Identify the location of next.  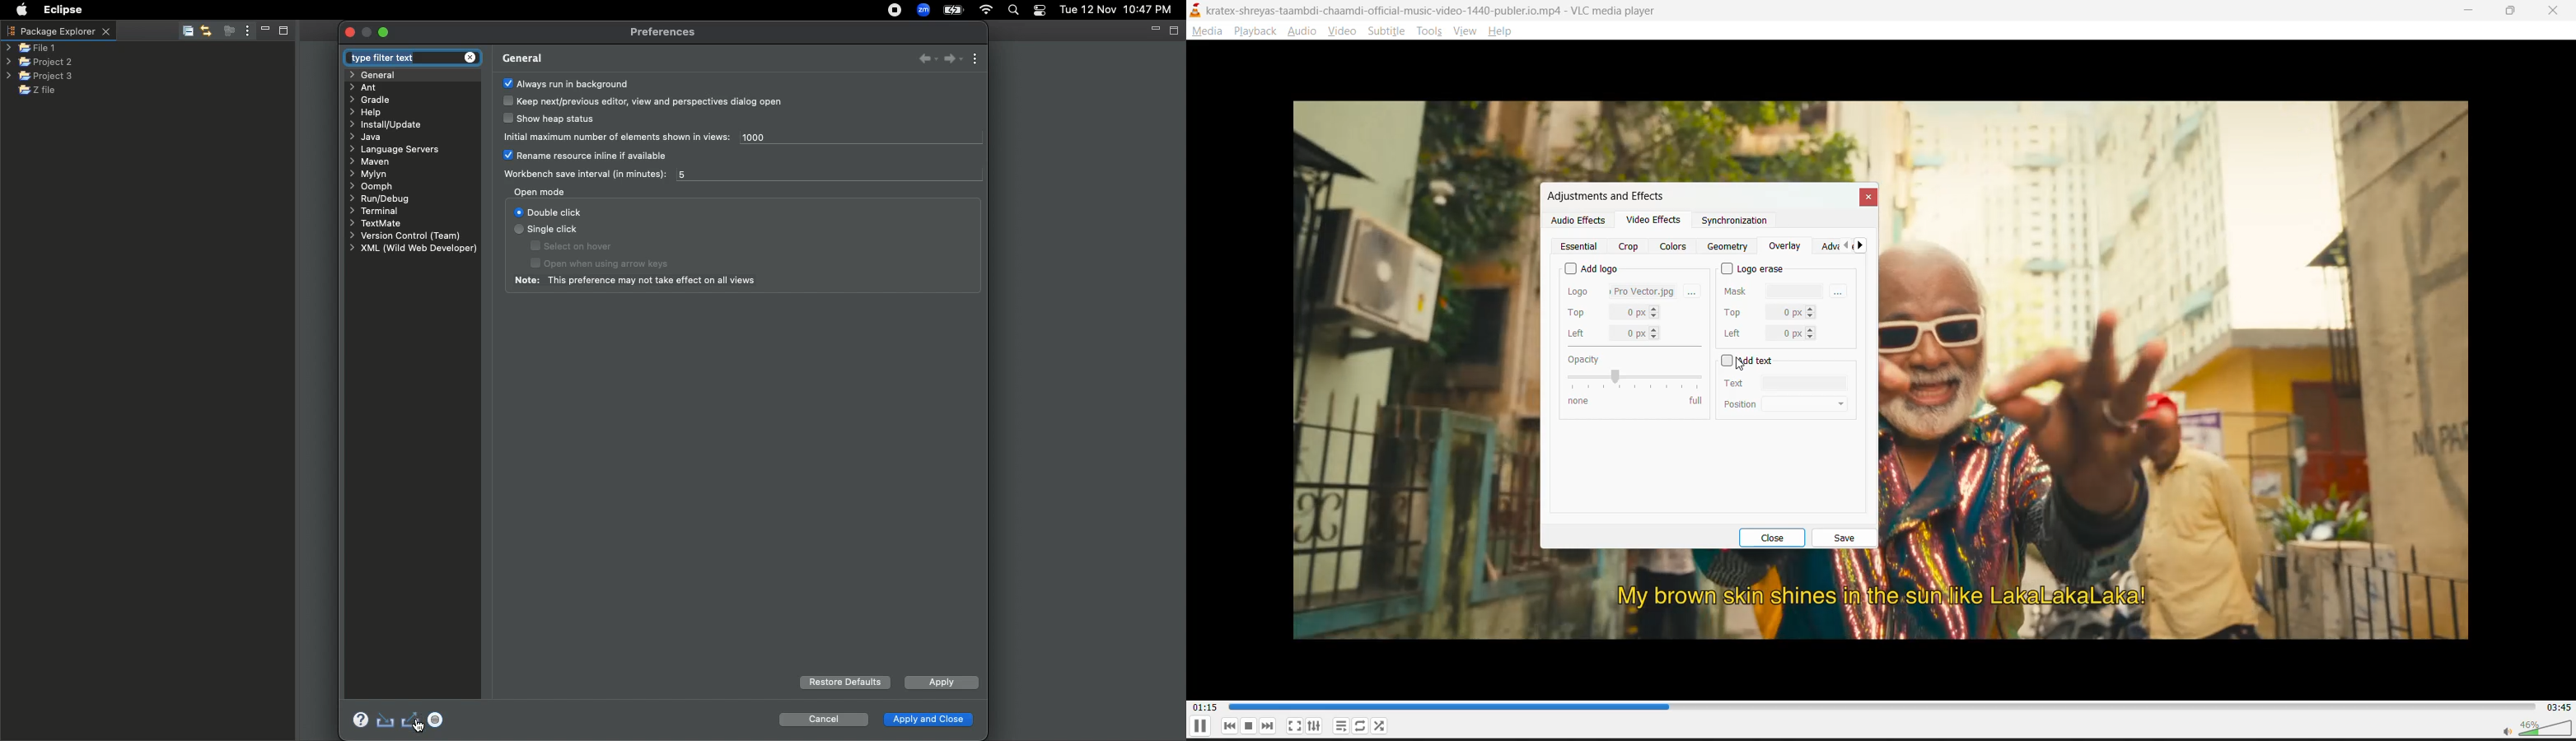
(1270, 727).